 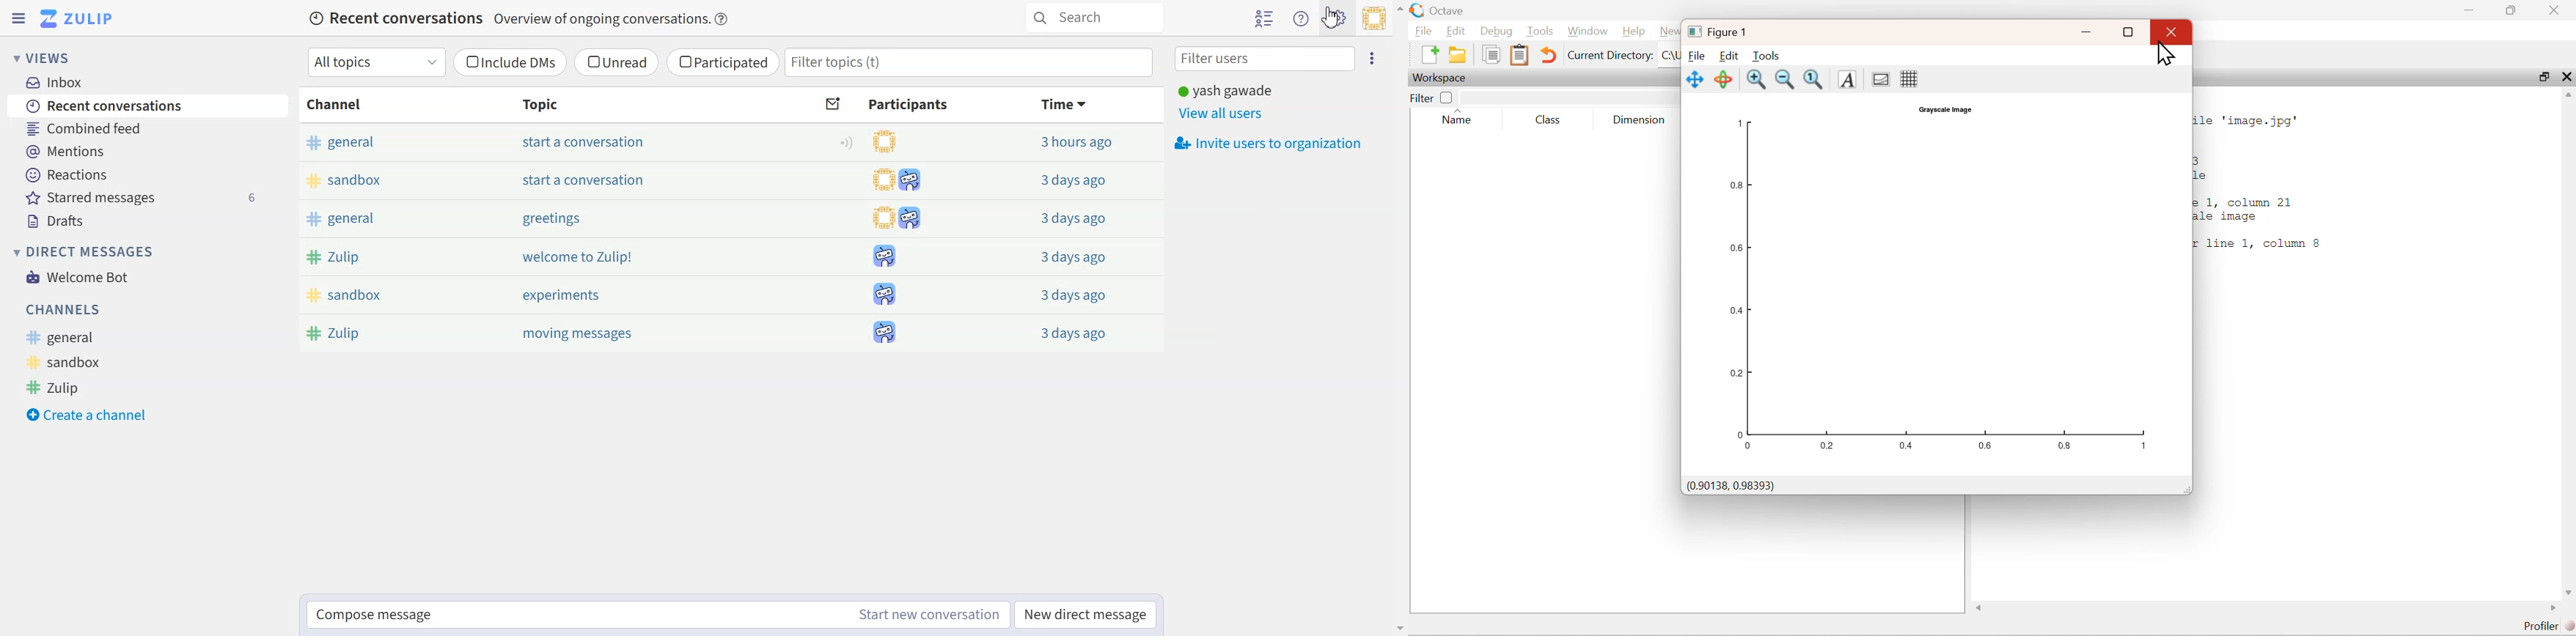 What do you see at coordinates (1263, 19) in the screenshot?
I see `Hide user list` at bounding box center [1263, 19].